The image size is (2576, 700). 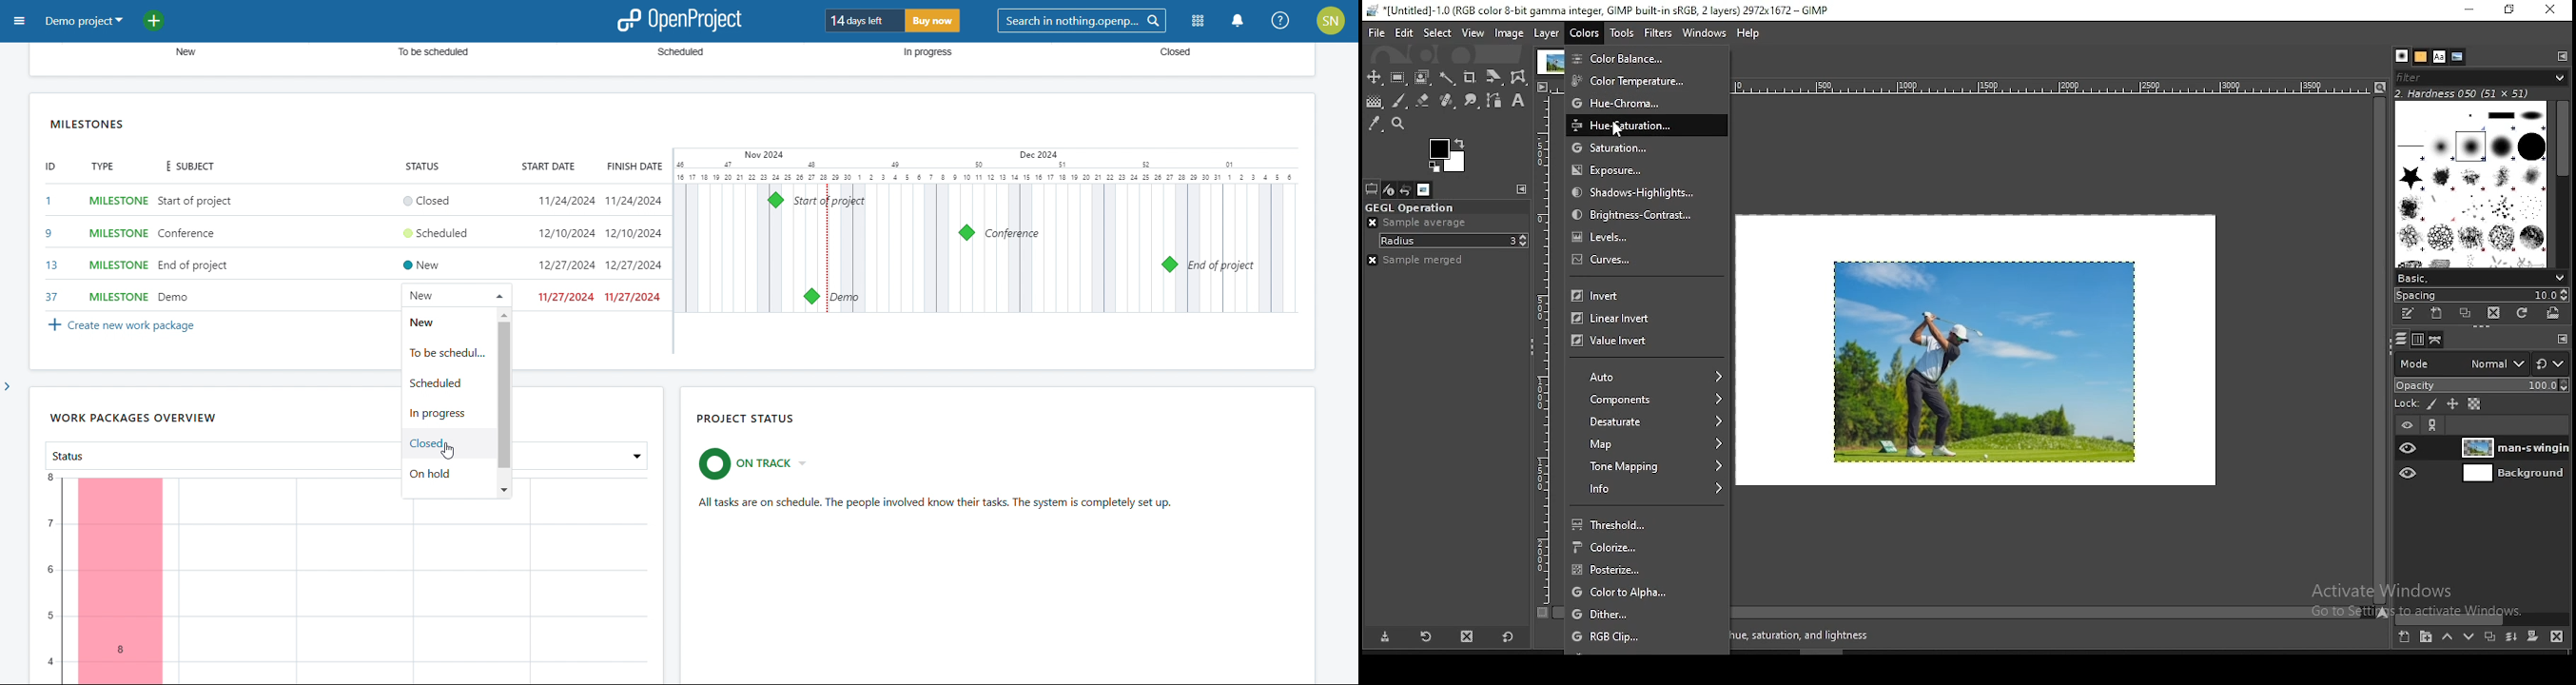 I want to click on eraser tool, so click(x=1449, y=102).